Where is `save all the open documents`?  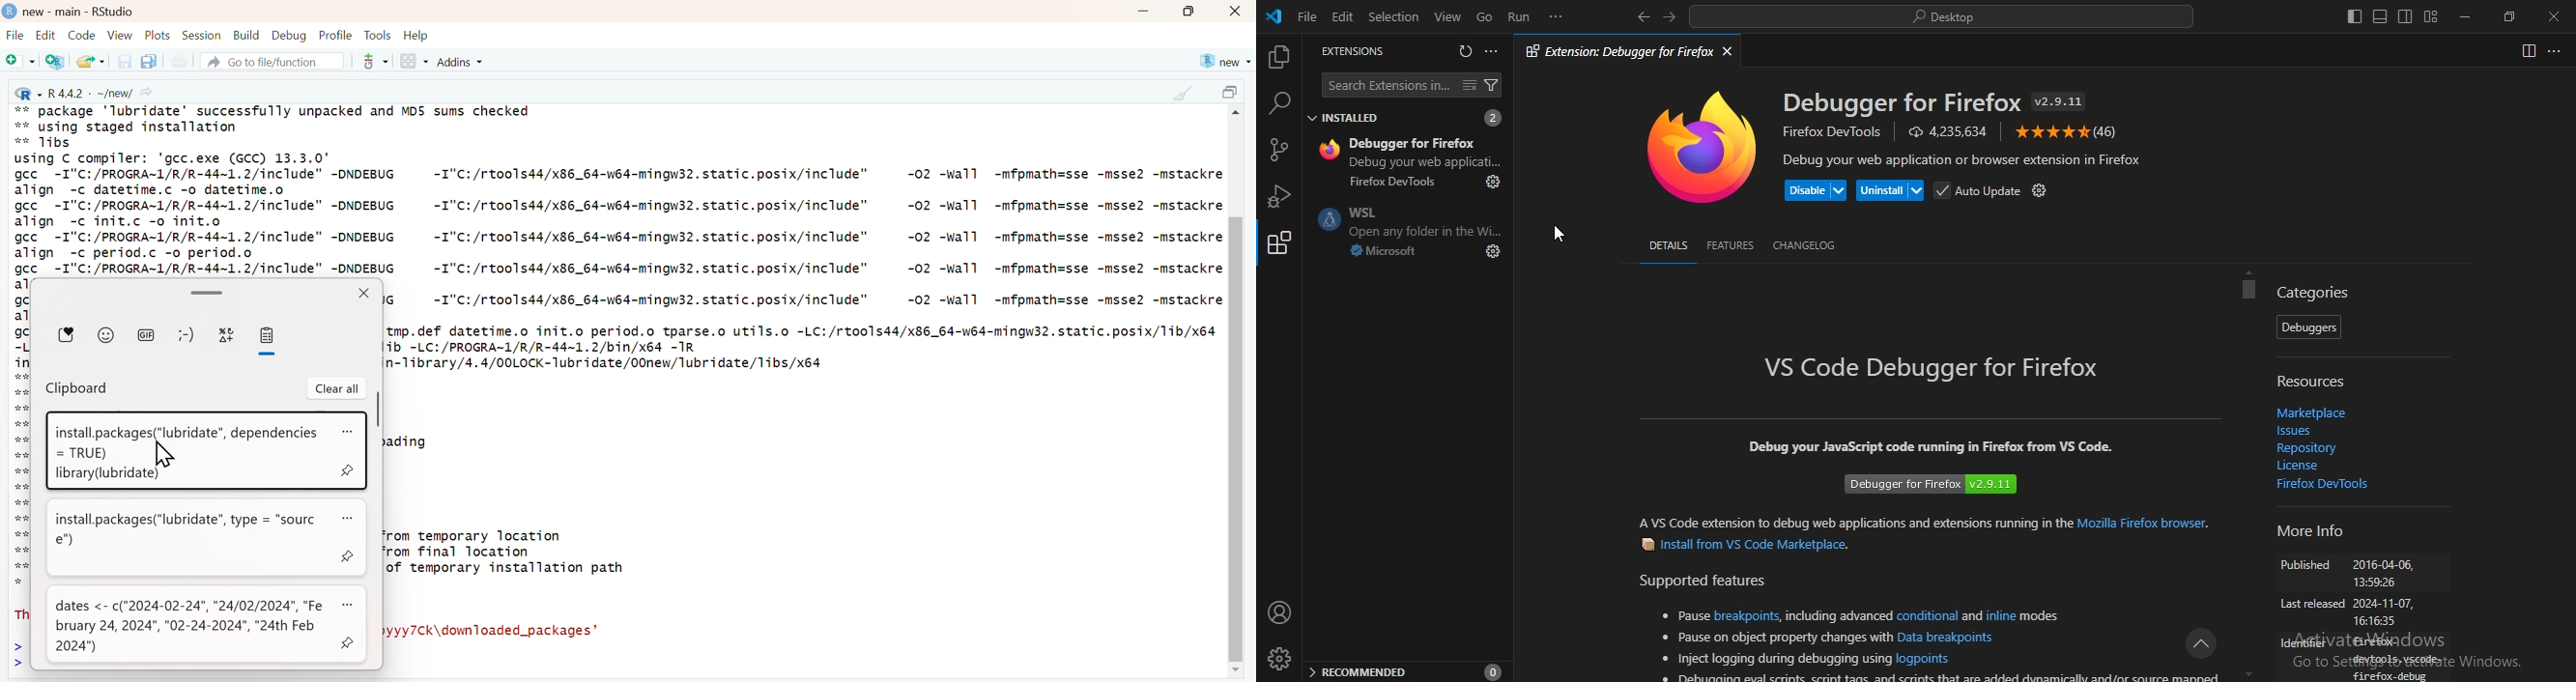
save all the open documents is located at coordinates (148, 60).